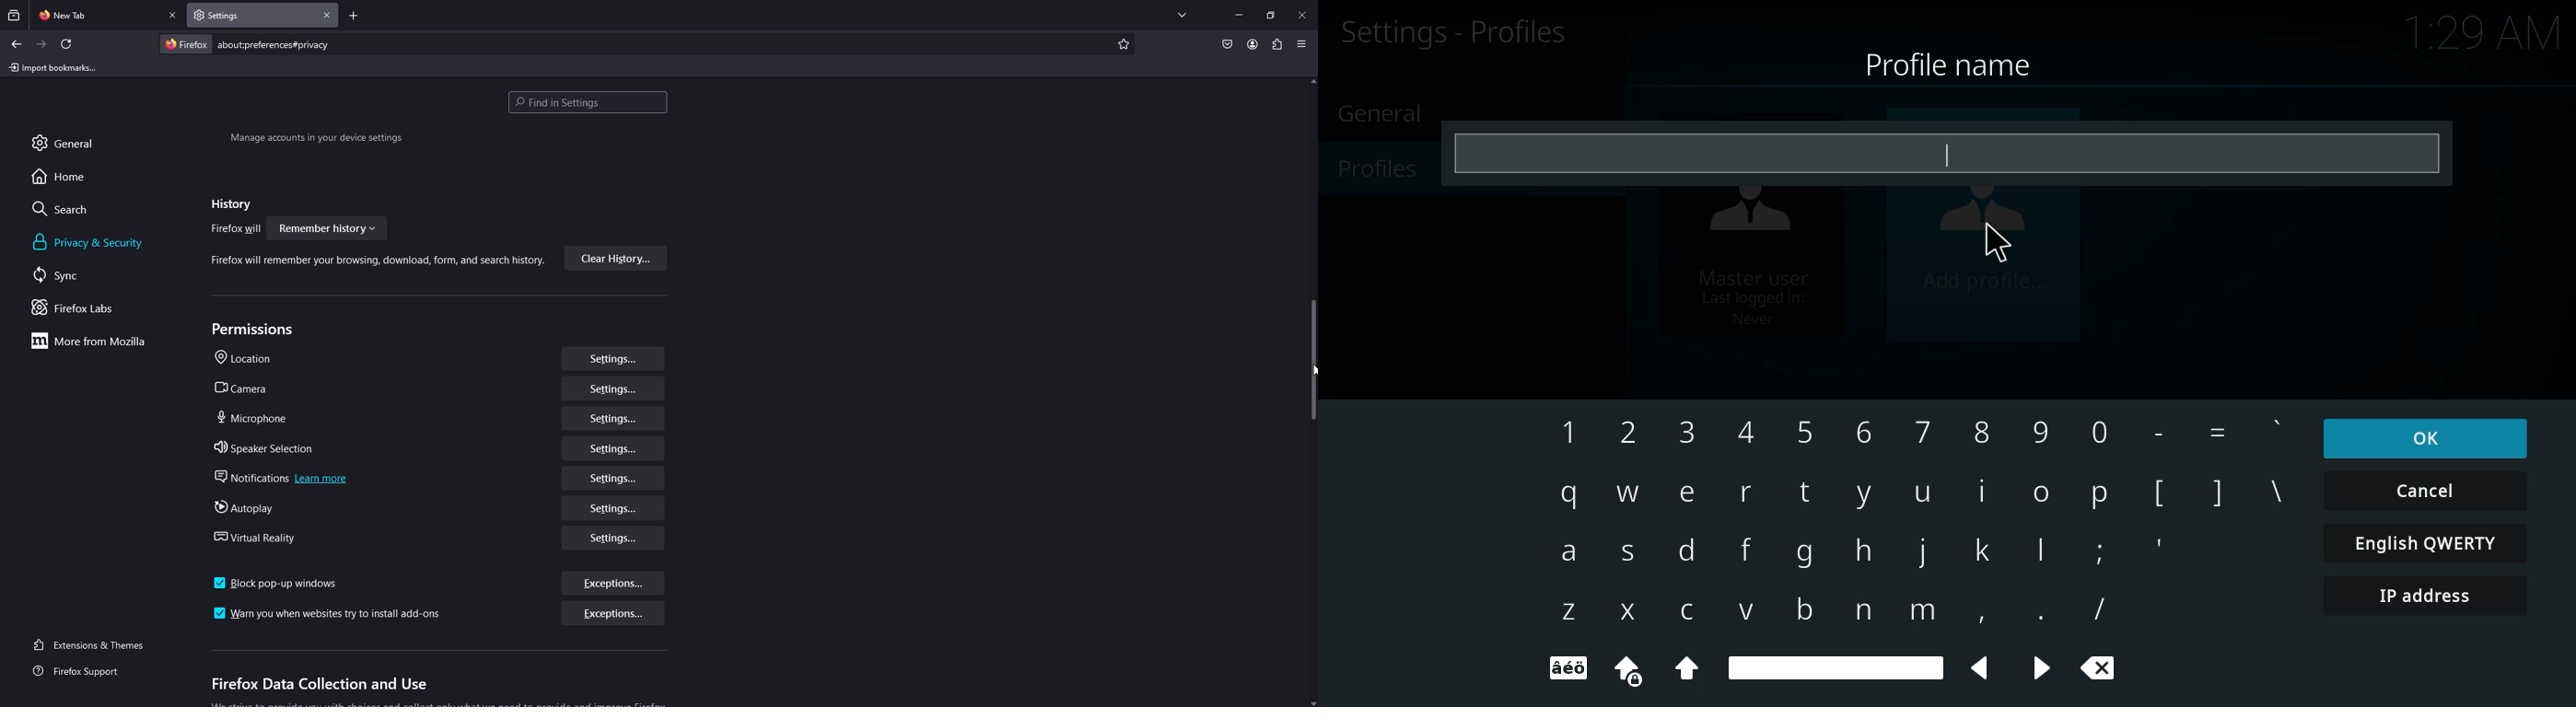 Image resolution: width=2576 pixels, height=728 pixels. I want to click on profiles, so click(1381, 168).